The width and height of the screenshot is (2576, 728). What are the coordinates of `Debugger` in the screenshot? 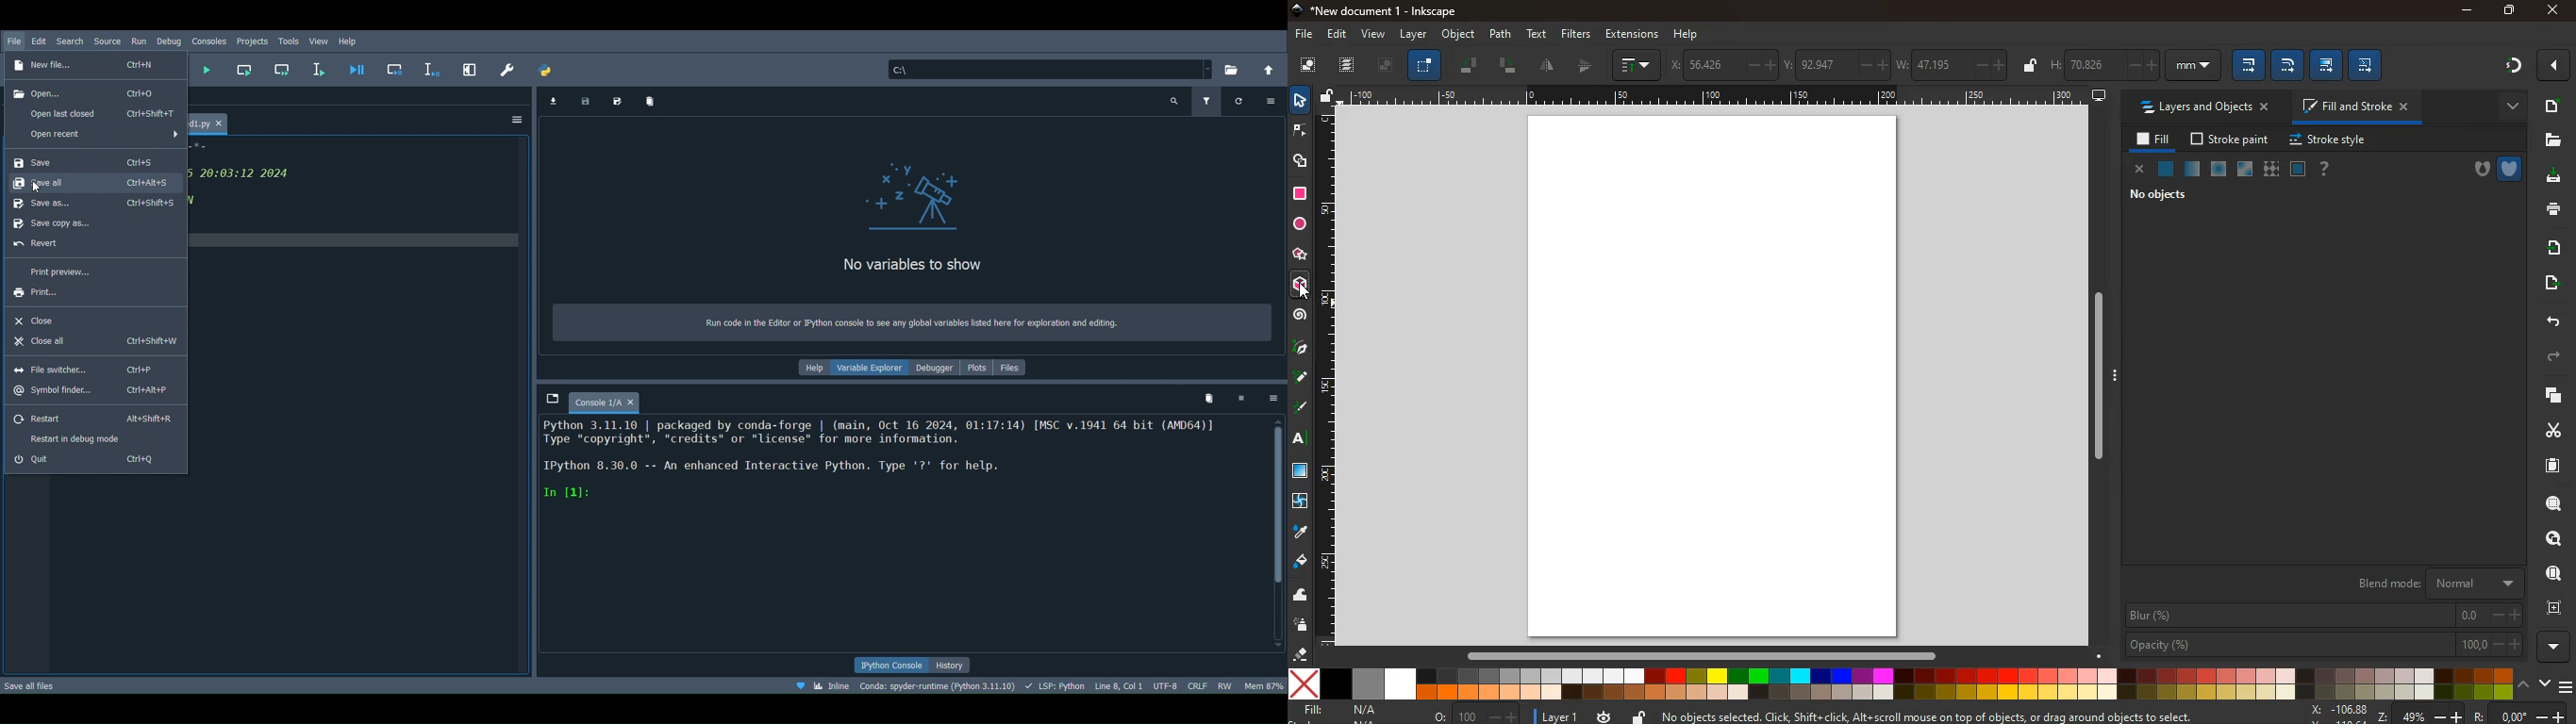 It's located at (934, 368).